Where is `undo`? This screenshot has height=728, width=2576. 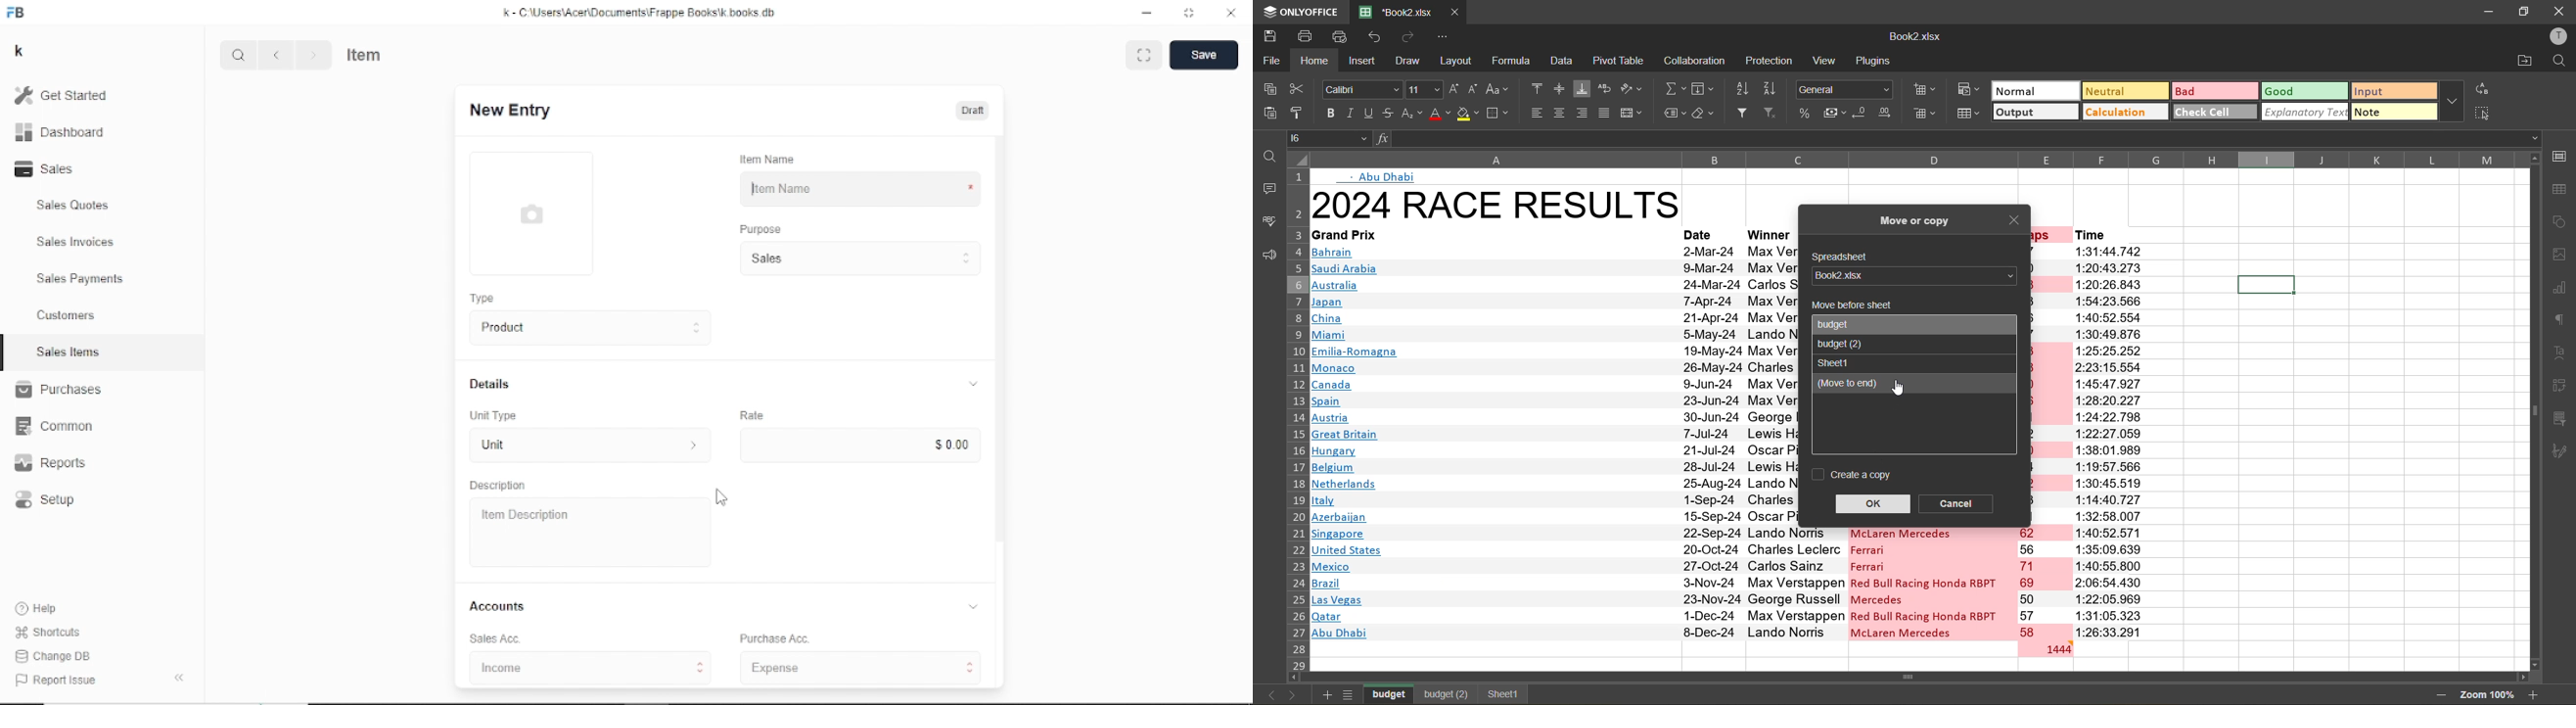
undo is located at coordinates (1375, 39).